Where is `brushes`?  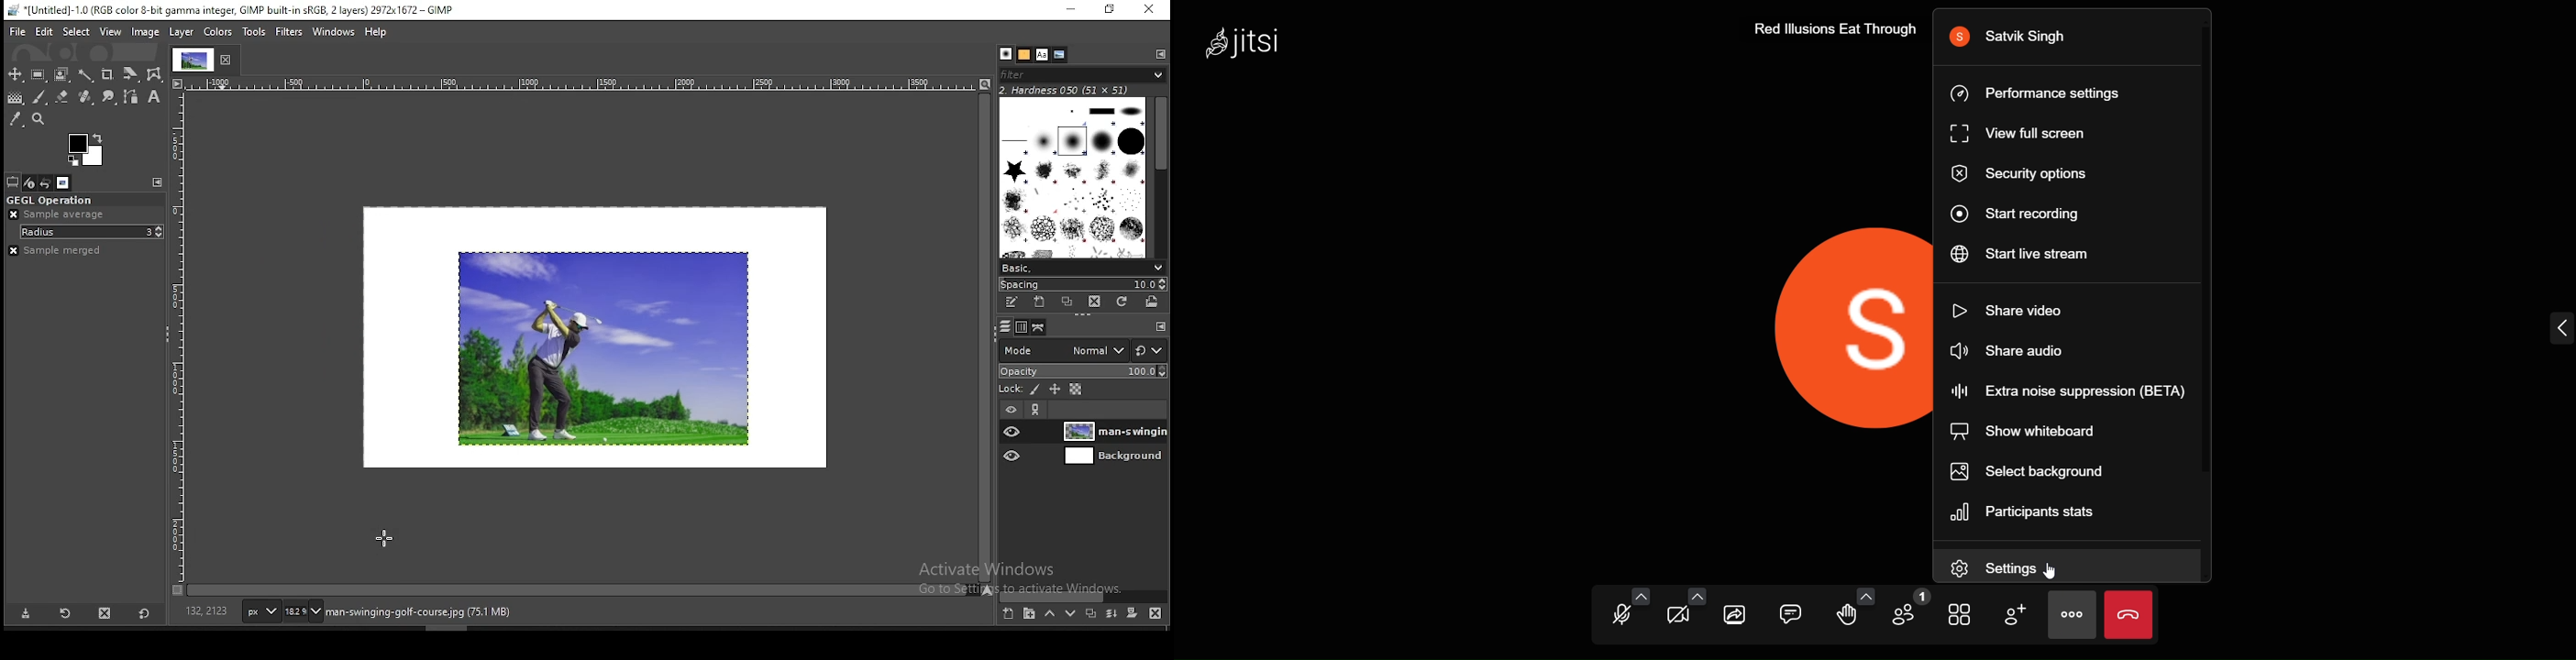
brushes is located at coordinates (1004, 53).